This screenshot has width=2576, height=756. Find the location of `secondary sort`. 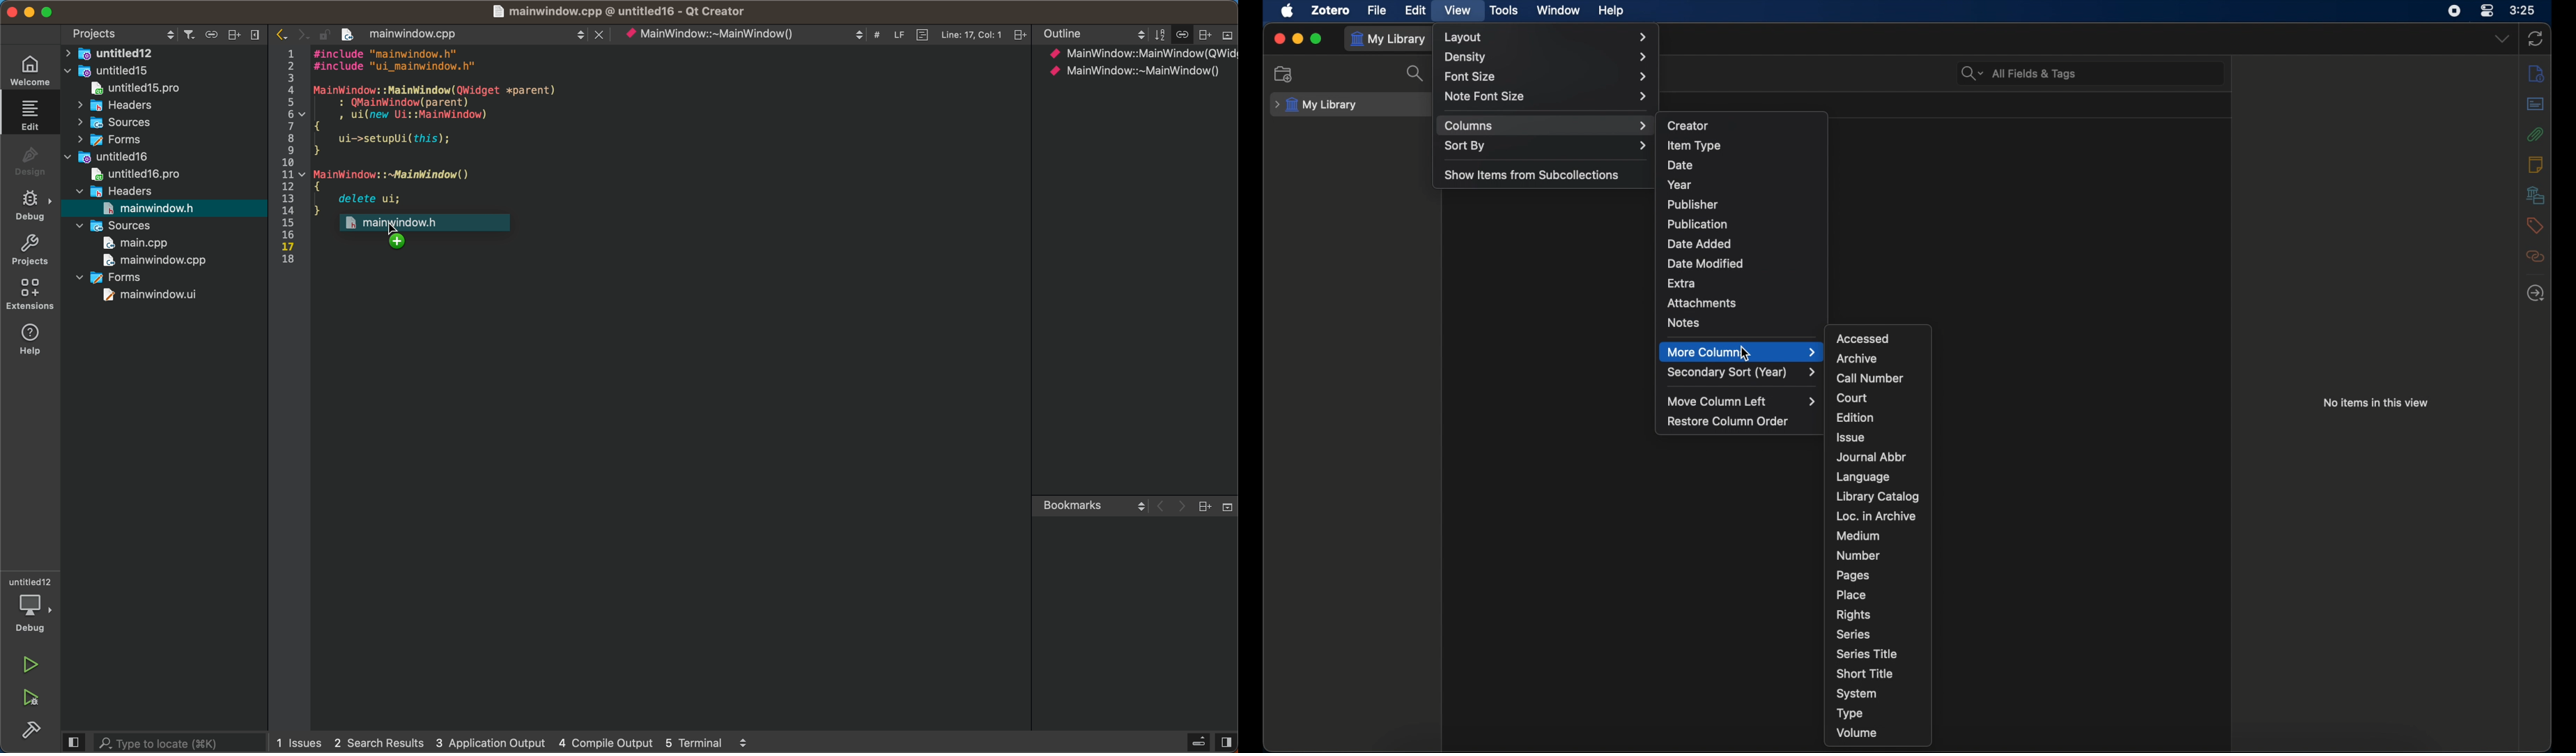

secondary sort is located at coordinates (1743, 373).